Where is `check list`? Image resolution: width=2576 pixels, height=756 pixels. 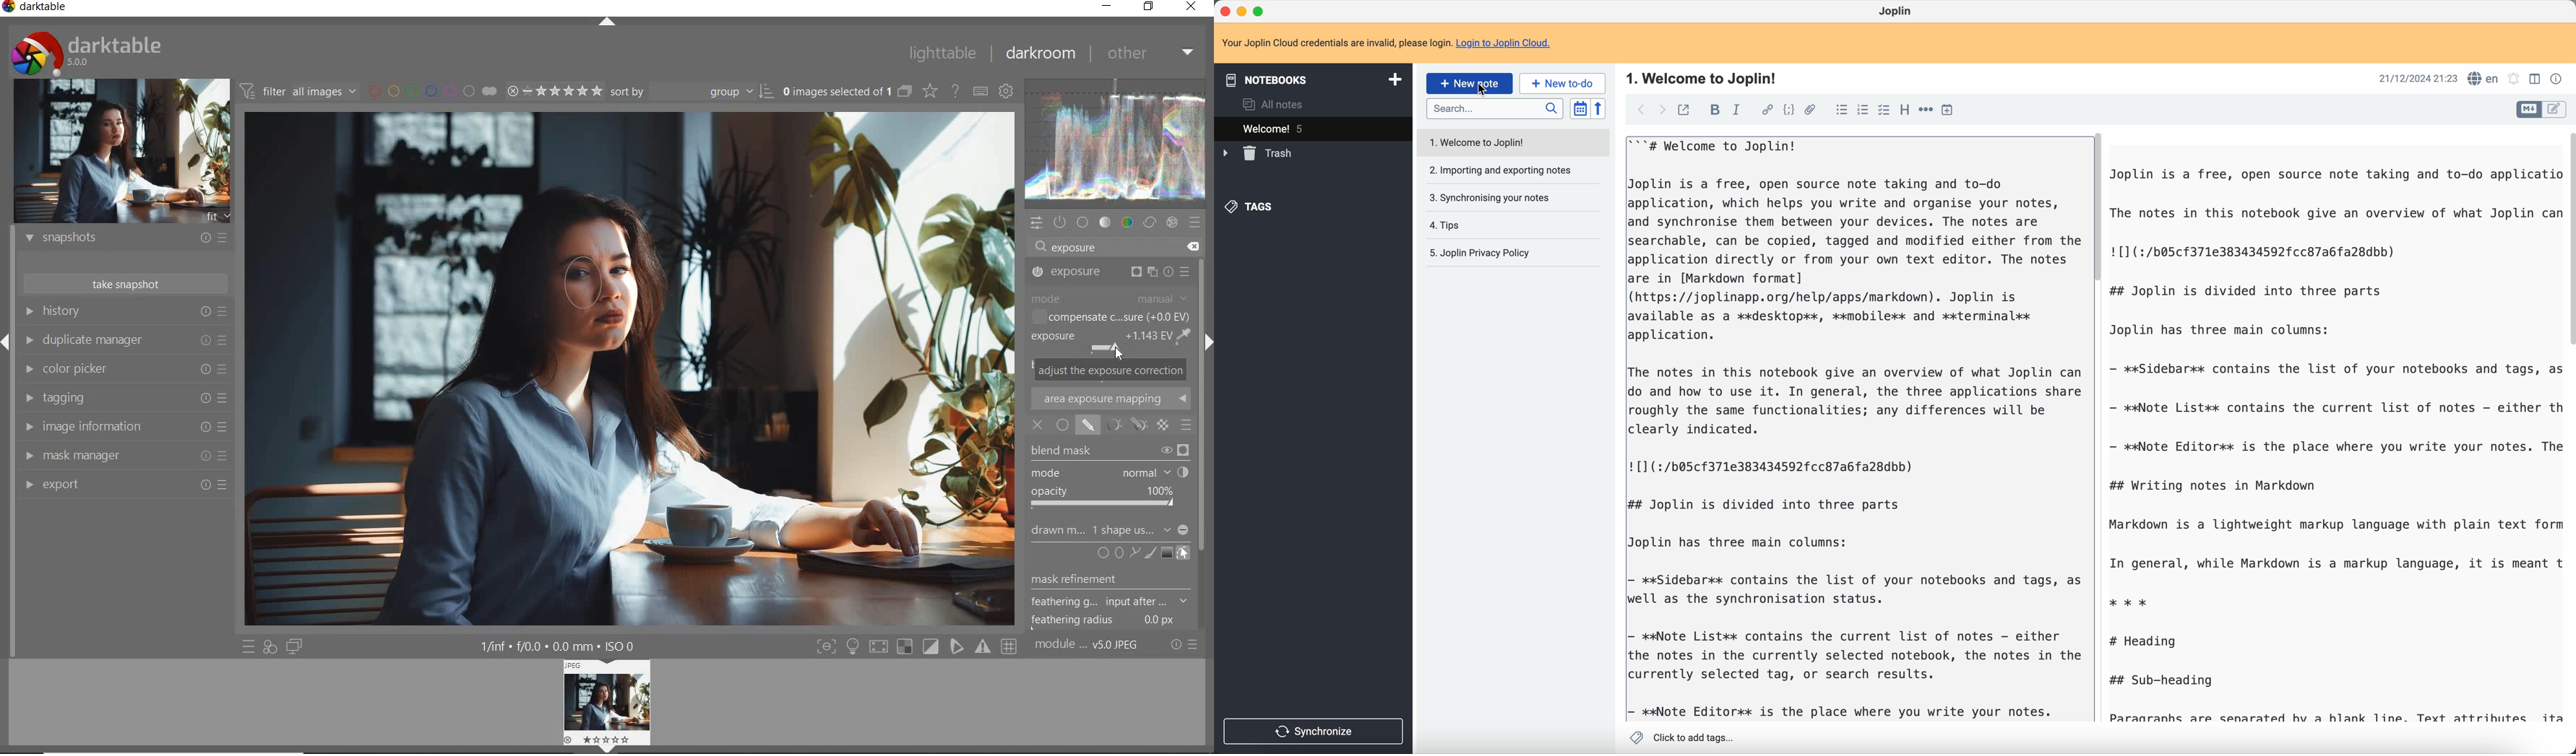 check list is located at coordinates (1884, 110).